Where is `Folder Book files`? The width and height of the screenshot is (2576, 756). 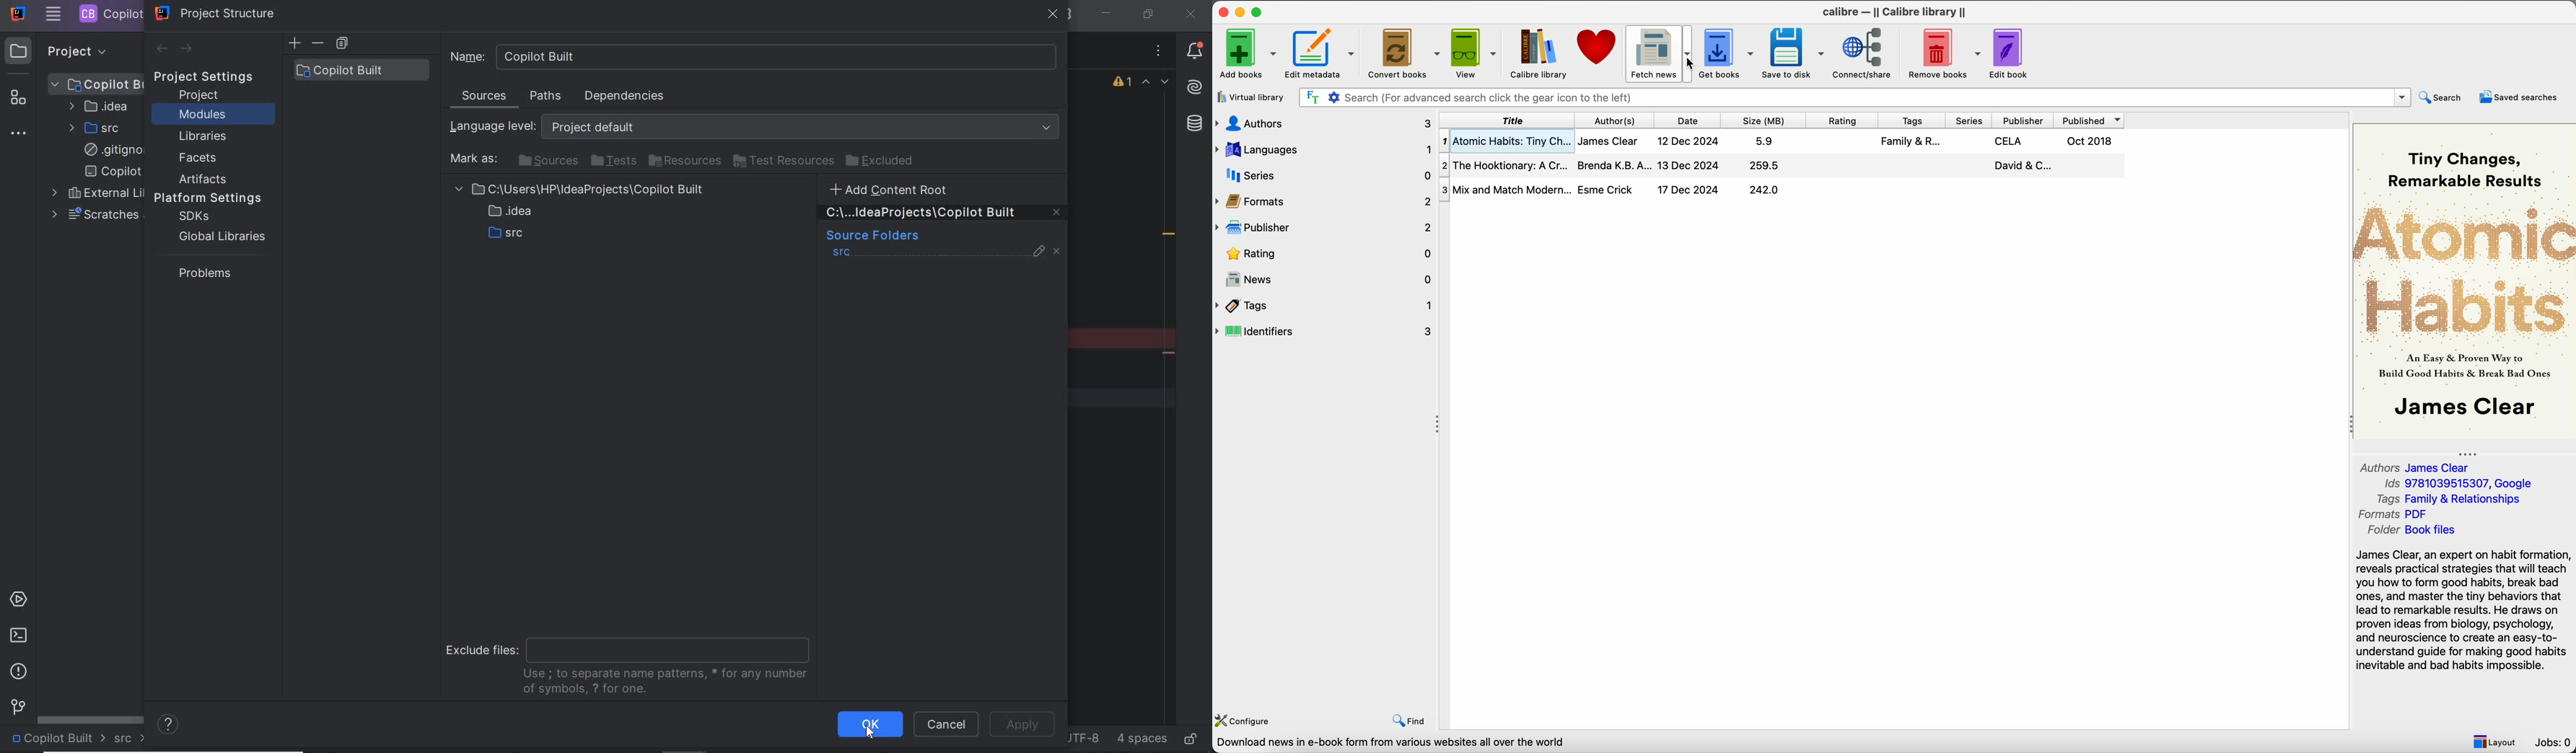 Folder Book files is located at coordinates (2411, 530).